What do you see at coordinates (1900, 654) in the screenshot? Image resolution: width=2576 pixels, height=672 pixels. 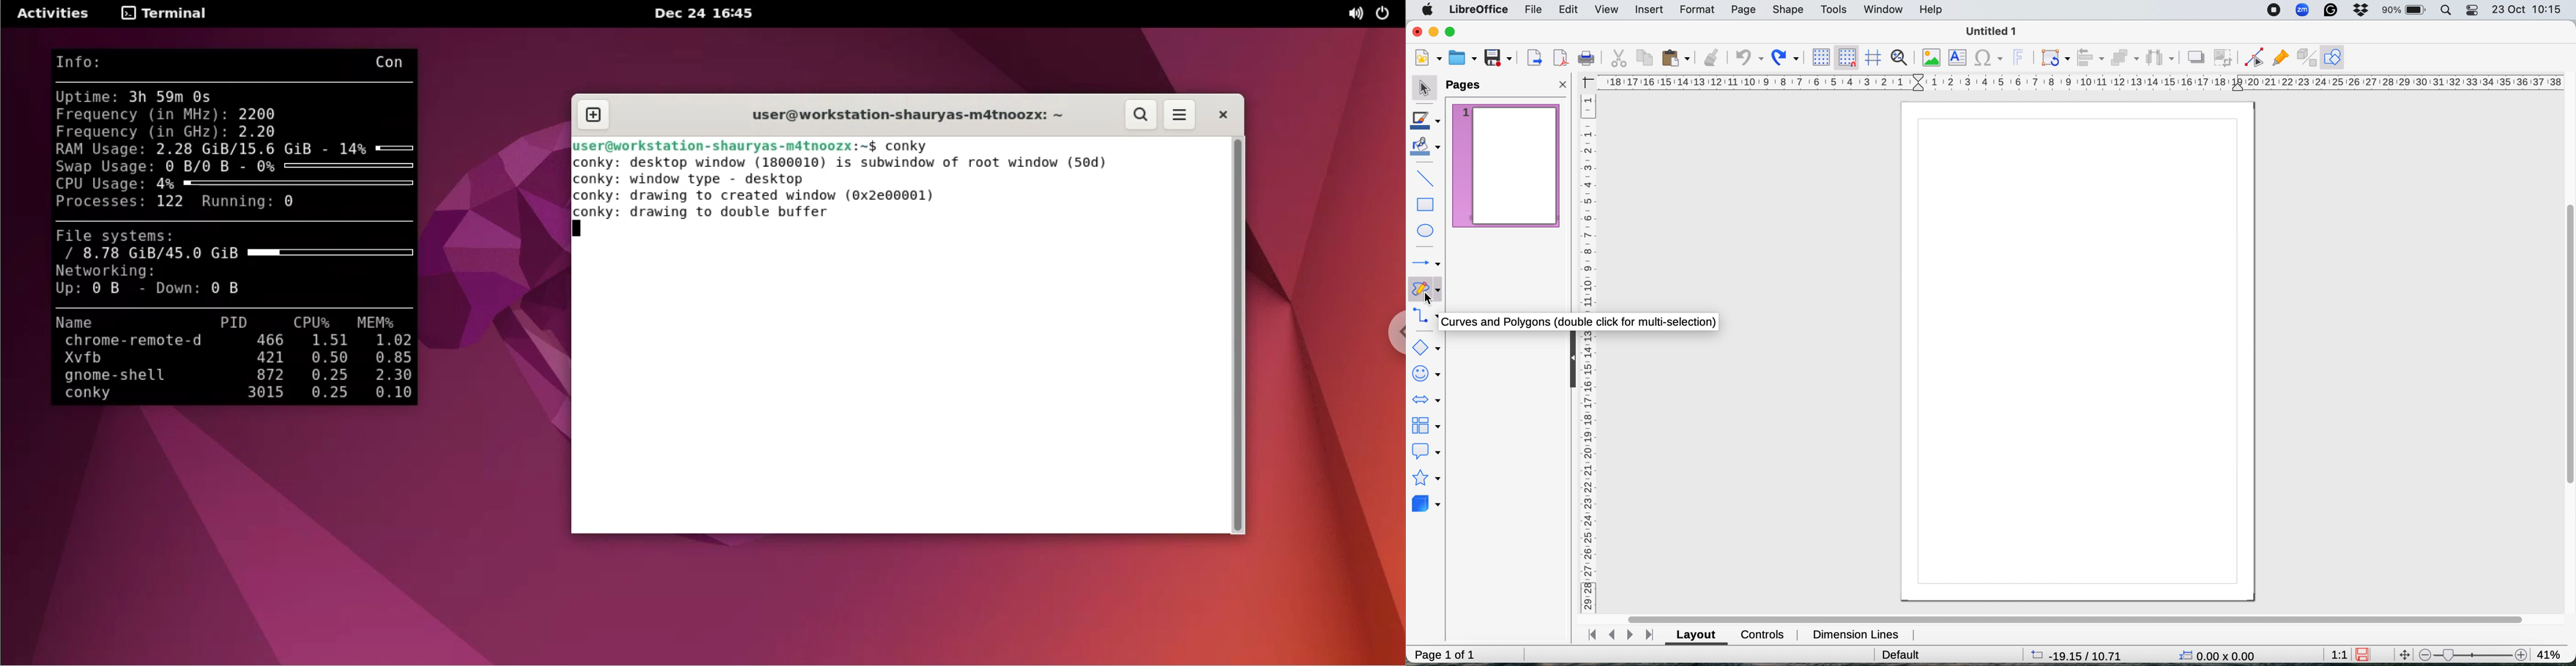 I see `default` at bounding box center [1900, 654].